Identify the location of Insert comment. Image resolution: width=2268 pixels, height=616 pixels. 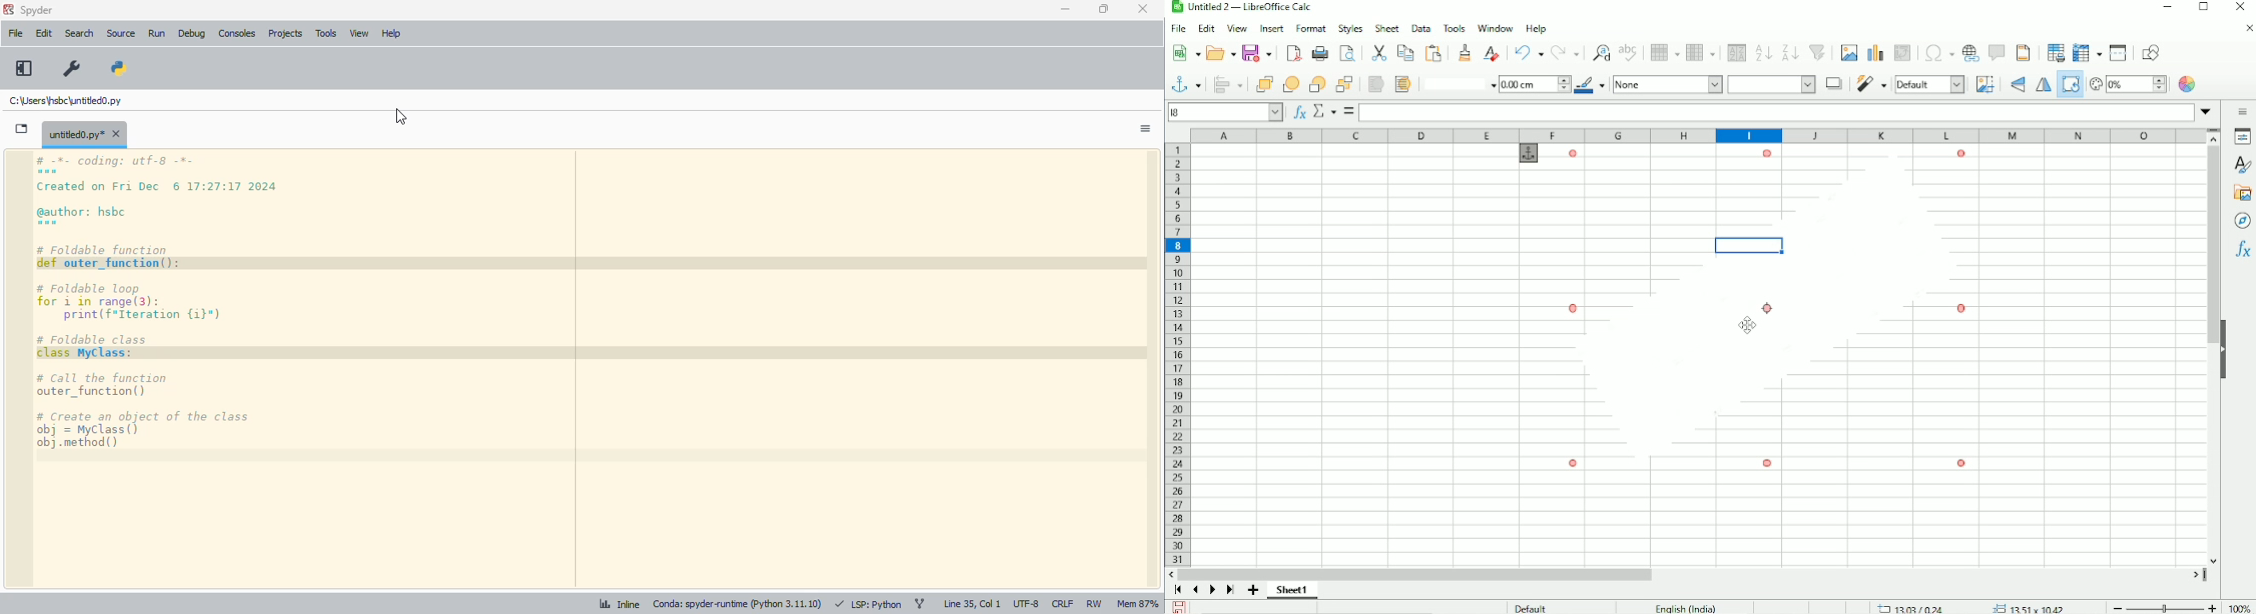
(1996, 53).